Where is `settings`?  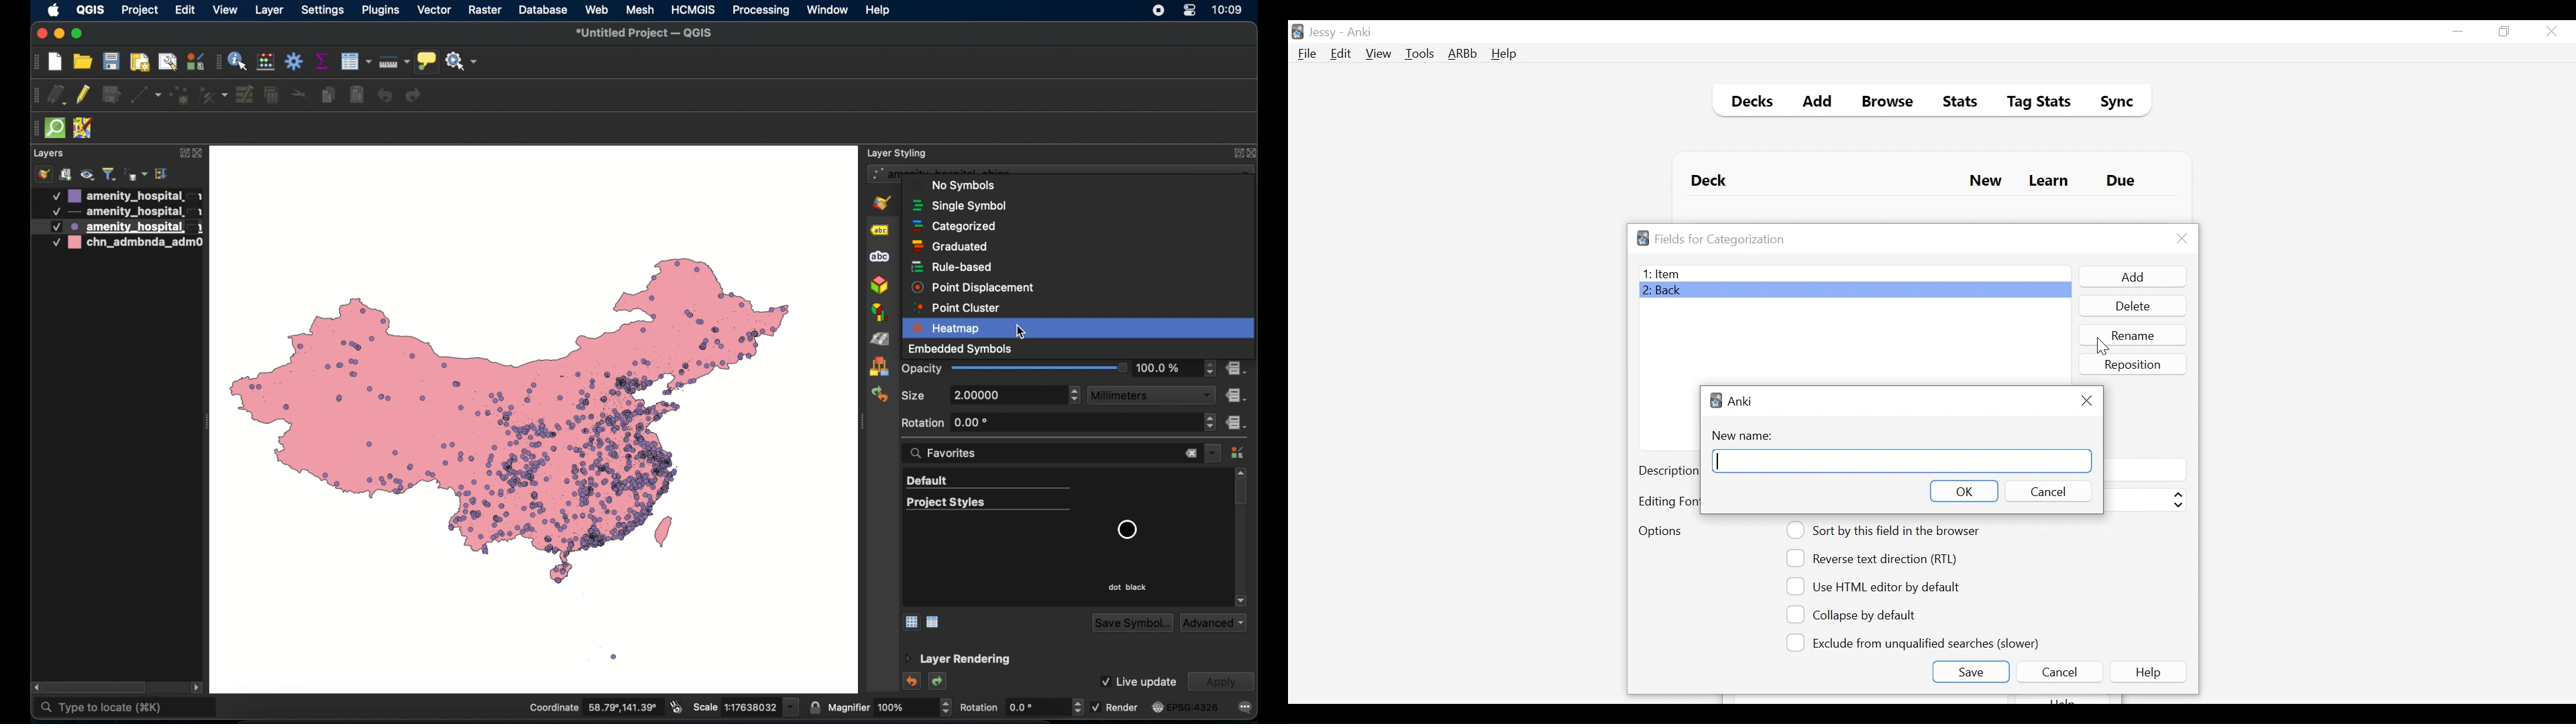 settings is located at coordinates (323, 11).